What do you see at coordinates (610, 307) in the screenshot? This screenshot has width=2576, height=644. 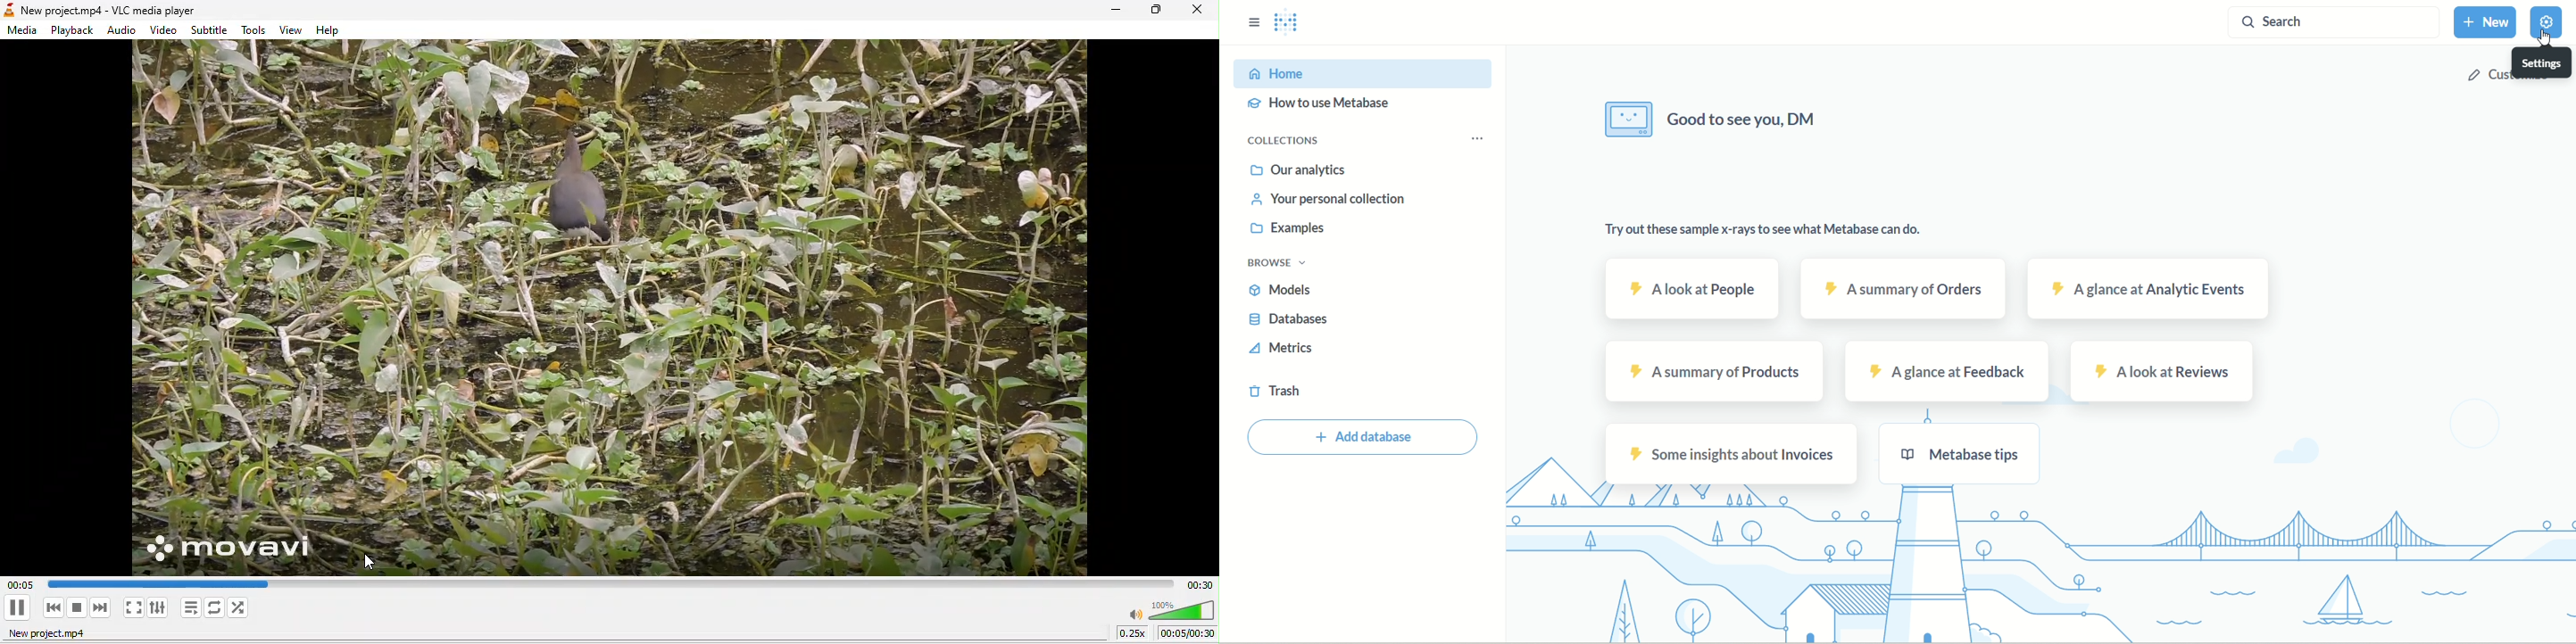 I see `Reduced the video brightness` at bounding box center [610, 307].